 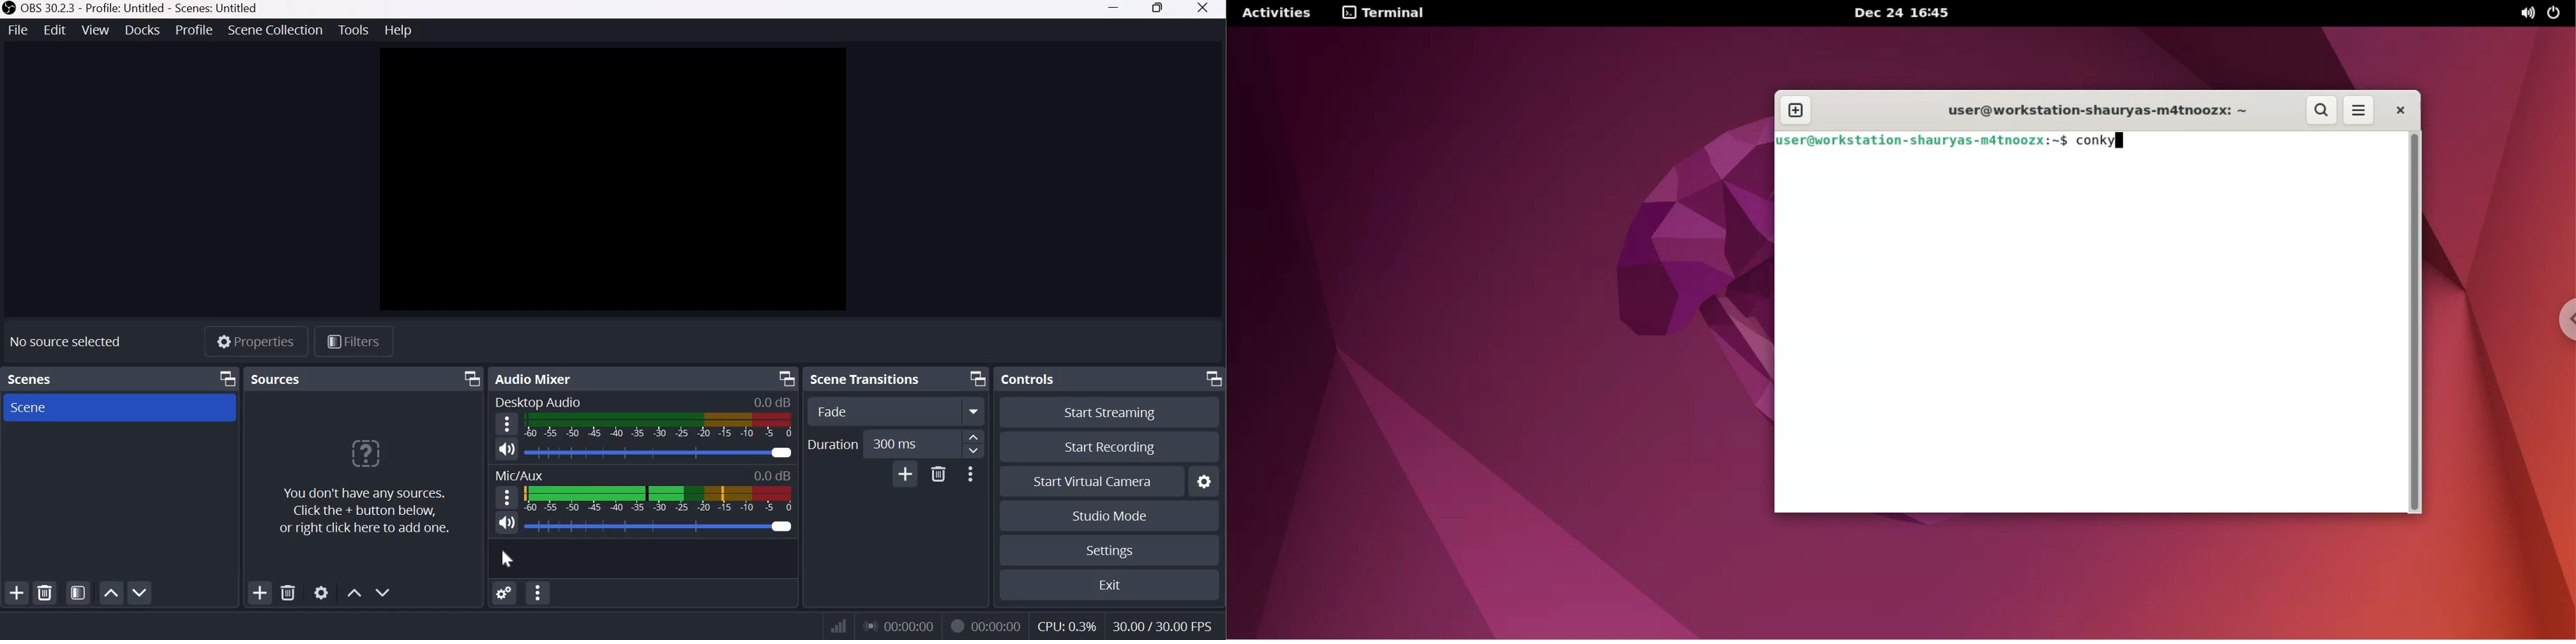 What do you see at coordinates (508, 560) in the screenshot?
I see `cursor` at bounding box center [508, 560].